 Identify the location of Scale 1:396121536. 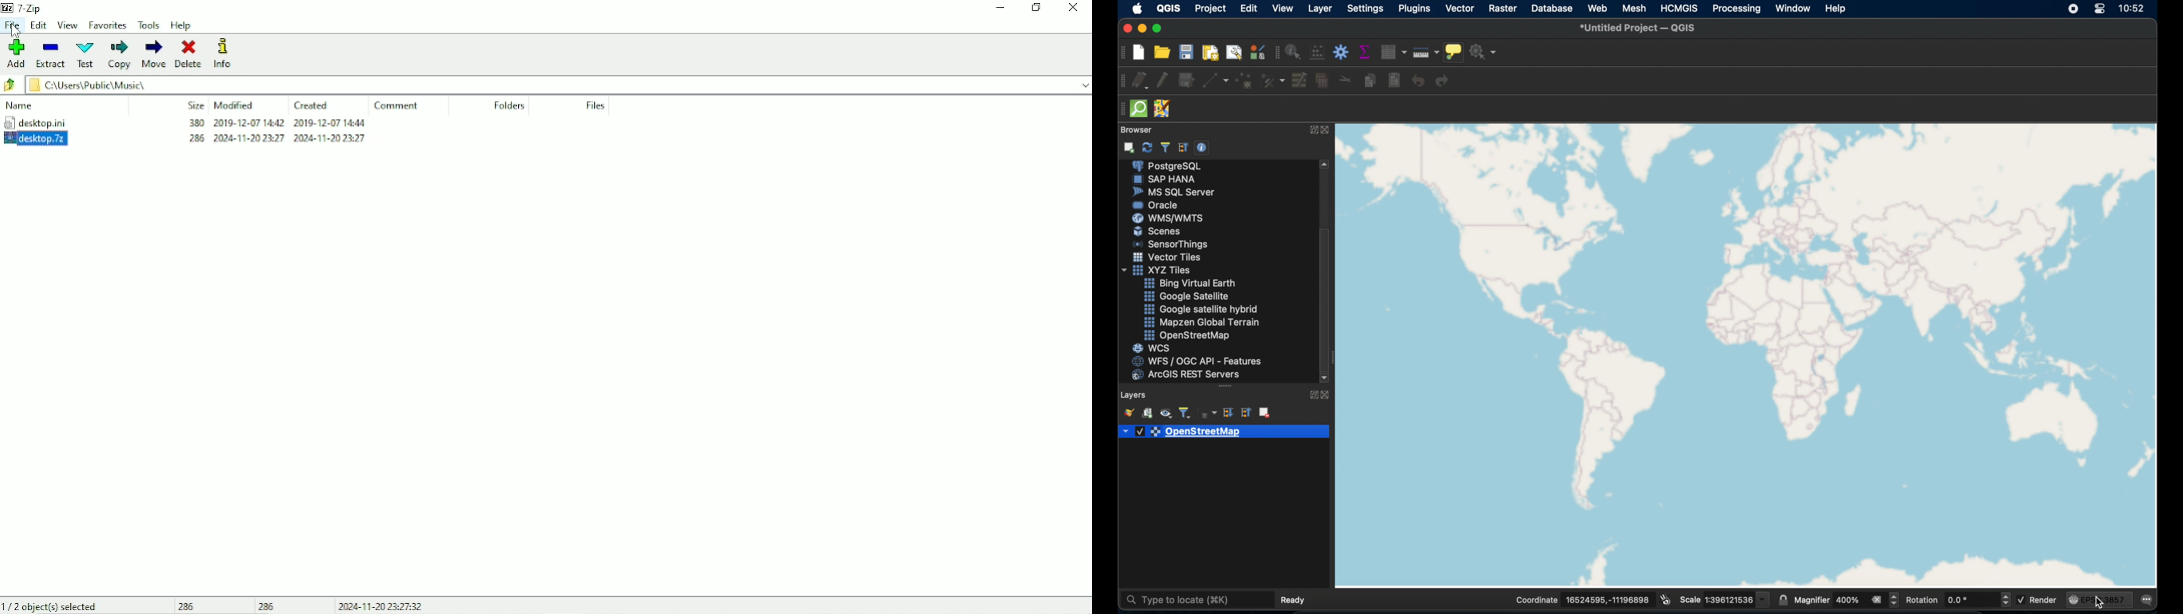
(1725, 598).